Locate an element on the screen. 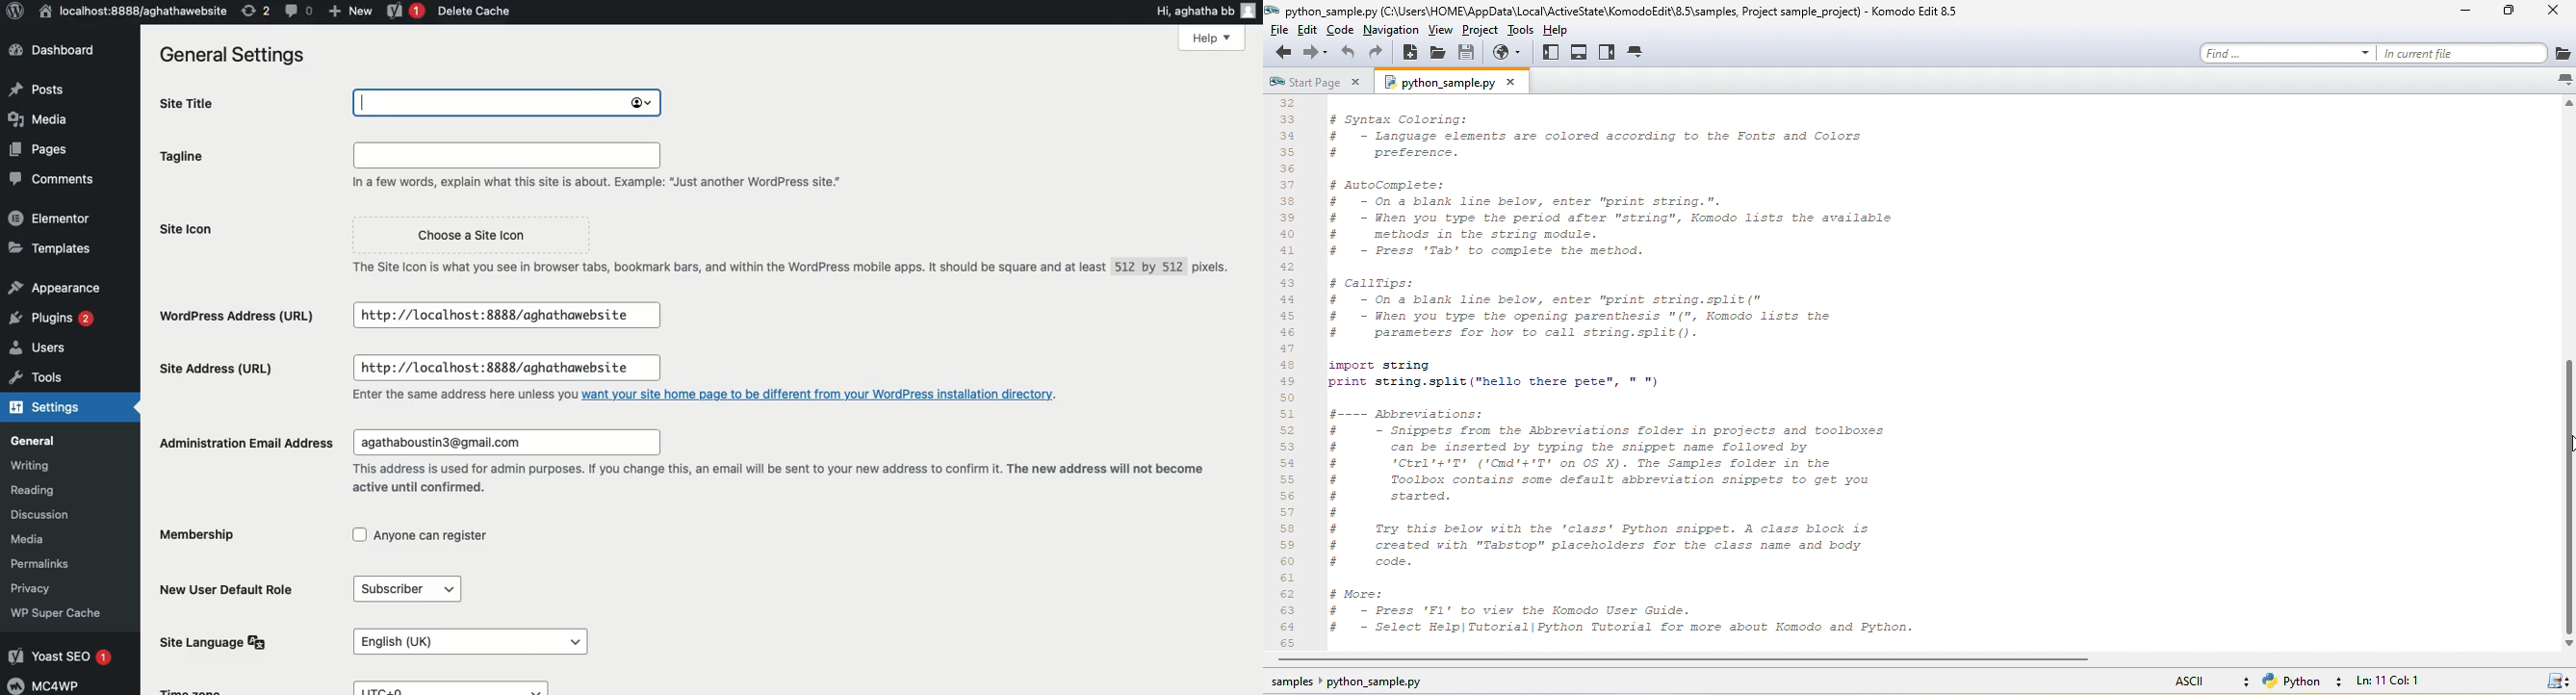 The height and width of the screenshot is (700, 2576). Appearance is located at coordinates (55, 290).